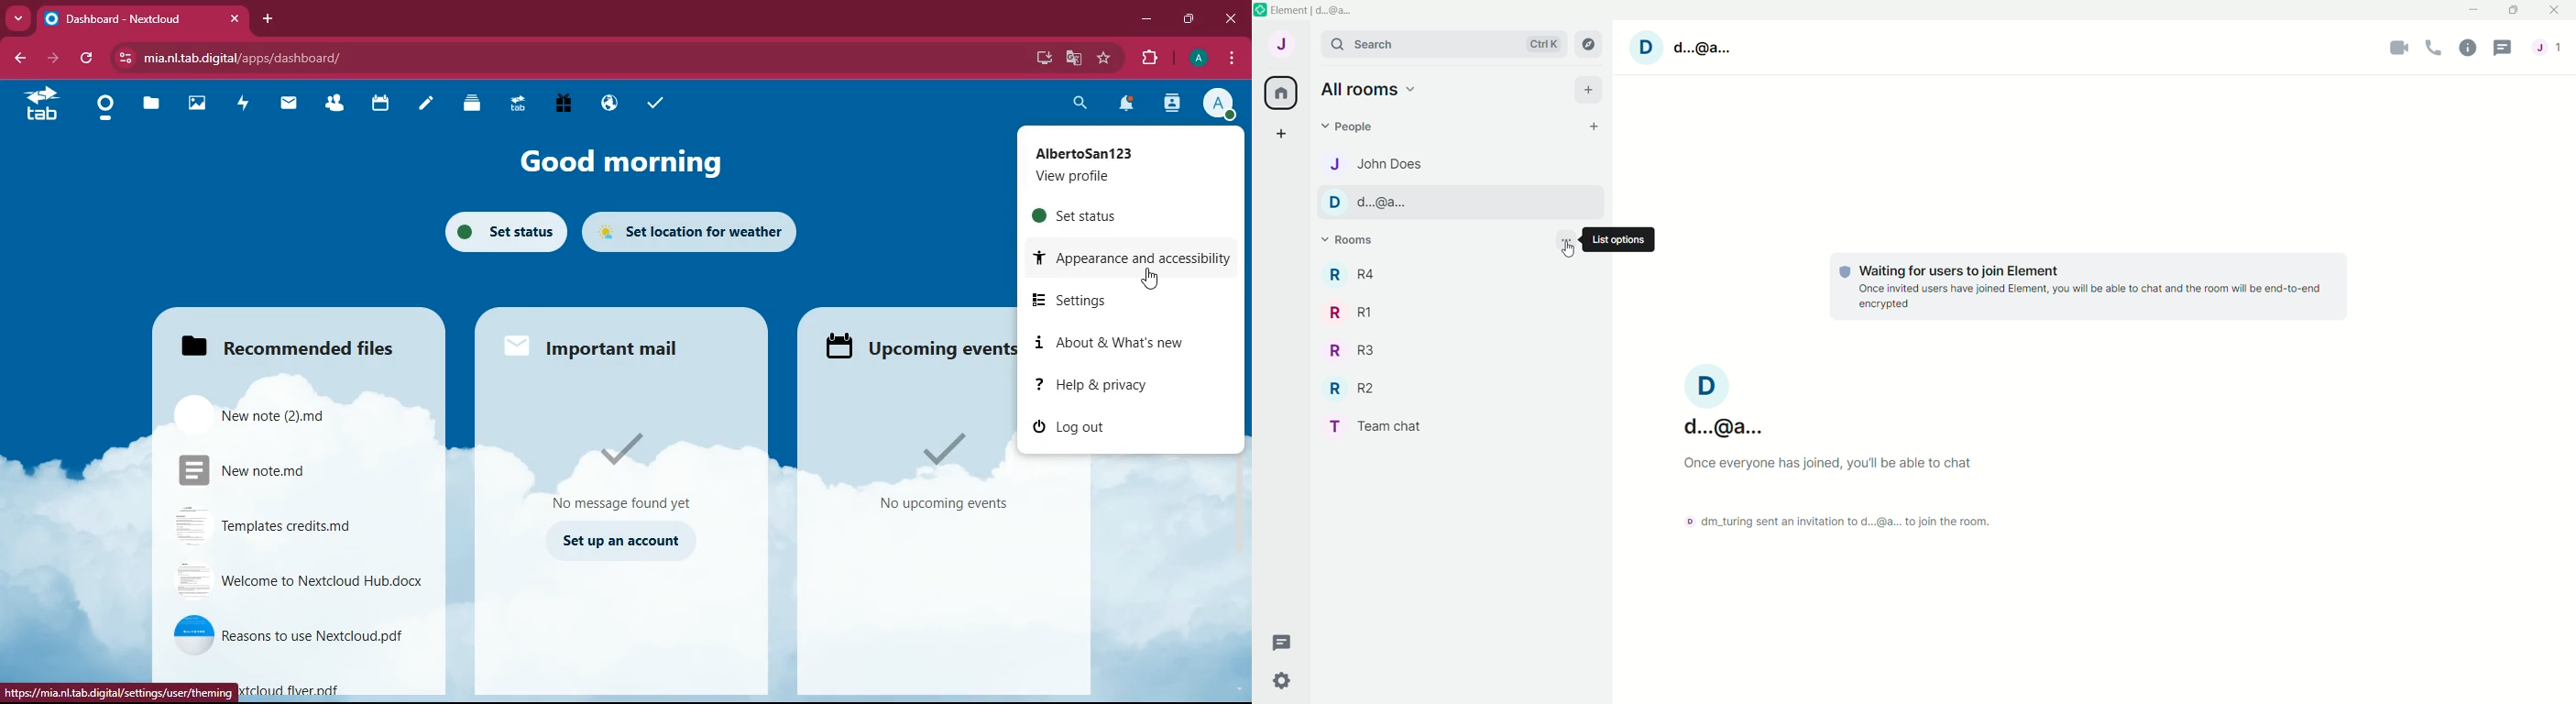 This screenshot has height=728, width=2576. I want to click on D dm_turing sent an invitation to d...@a... to join the room., so click(1845, 520).